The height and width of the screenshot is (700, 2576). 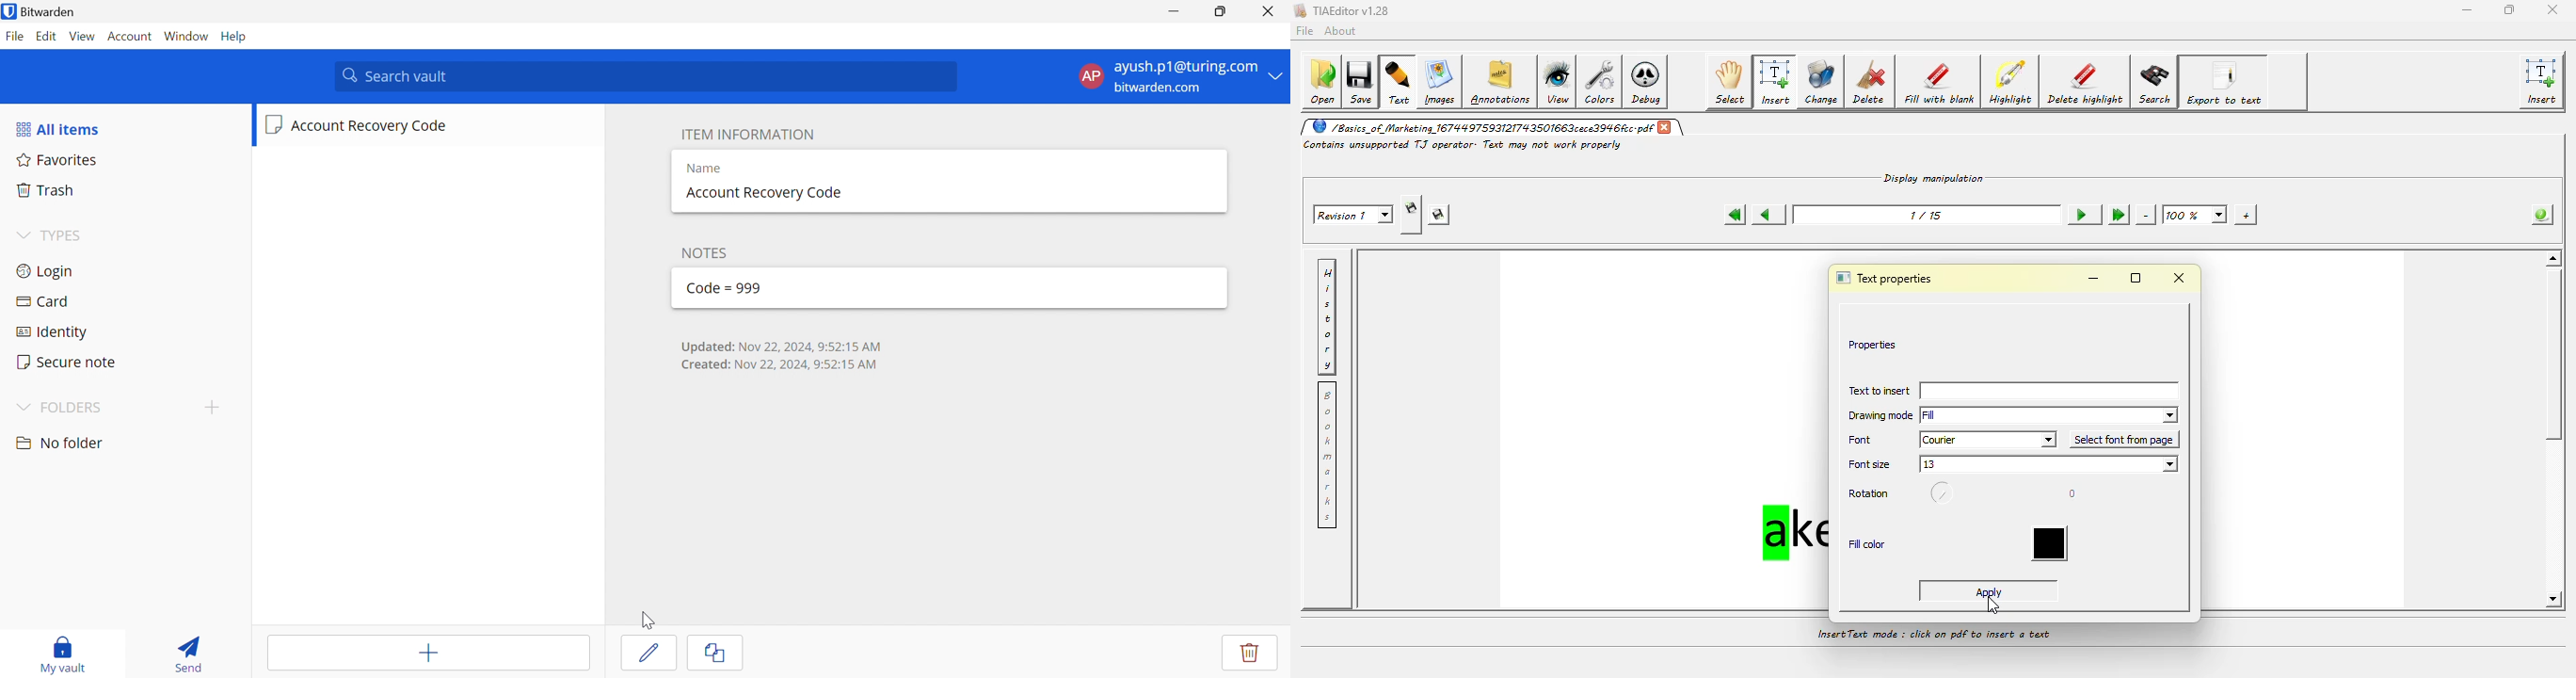 What do you see at coordinates (749, 135) in the screenshot?
I see `ITEM INFORMATION` at bounding box center [749, 135].